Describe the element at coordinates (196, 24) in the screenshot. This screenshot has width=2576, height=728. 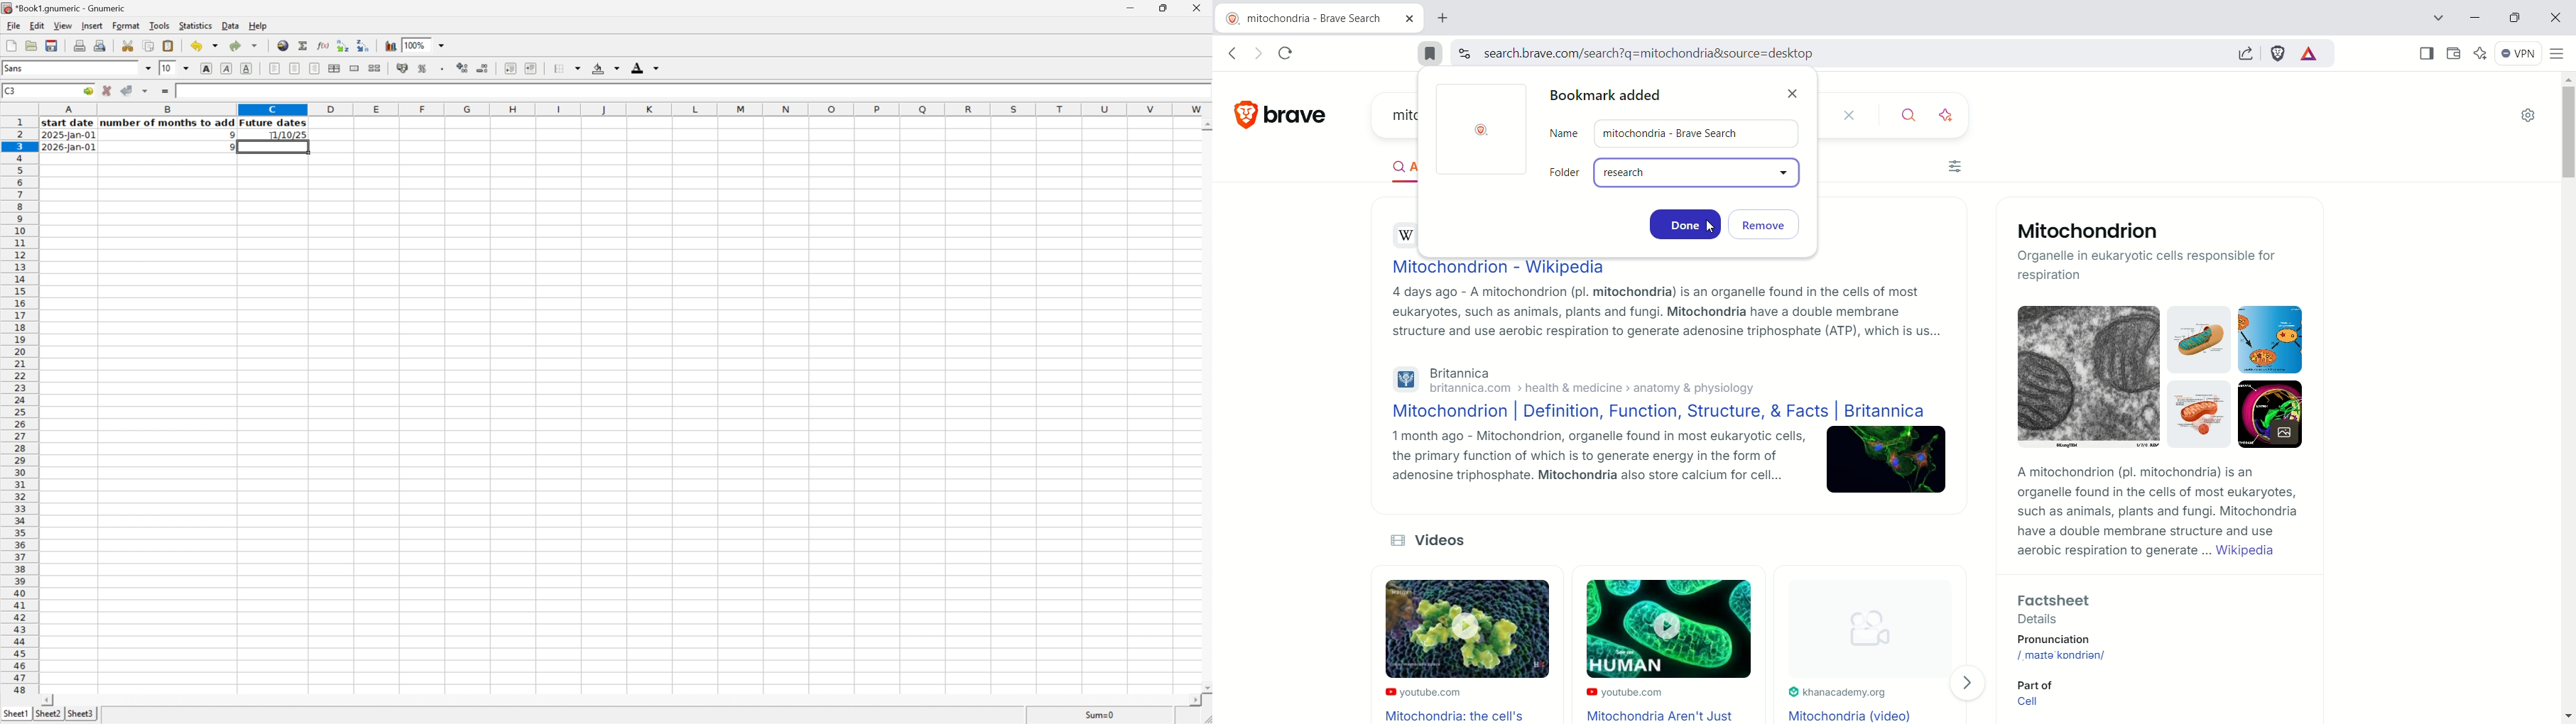
I see `Statistics` at that location.